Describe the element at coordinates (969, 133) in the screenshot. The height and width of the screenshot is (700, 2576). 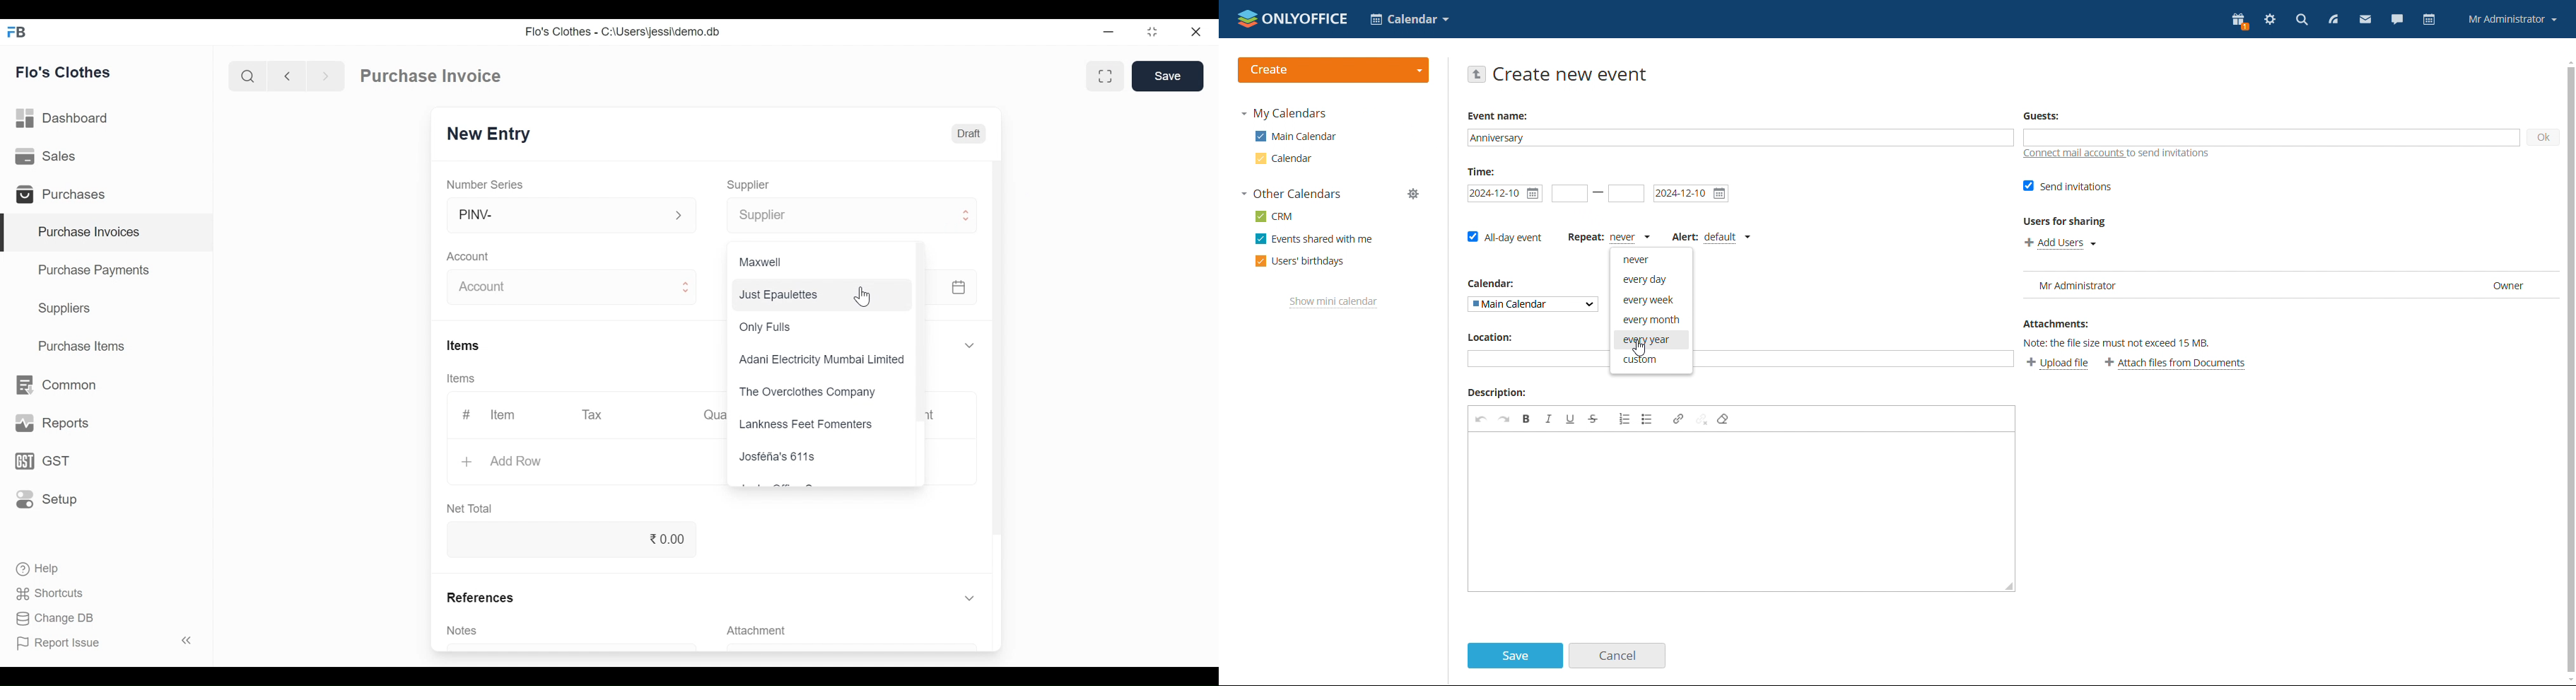
I see `Draft` at that location.